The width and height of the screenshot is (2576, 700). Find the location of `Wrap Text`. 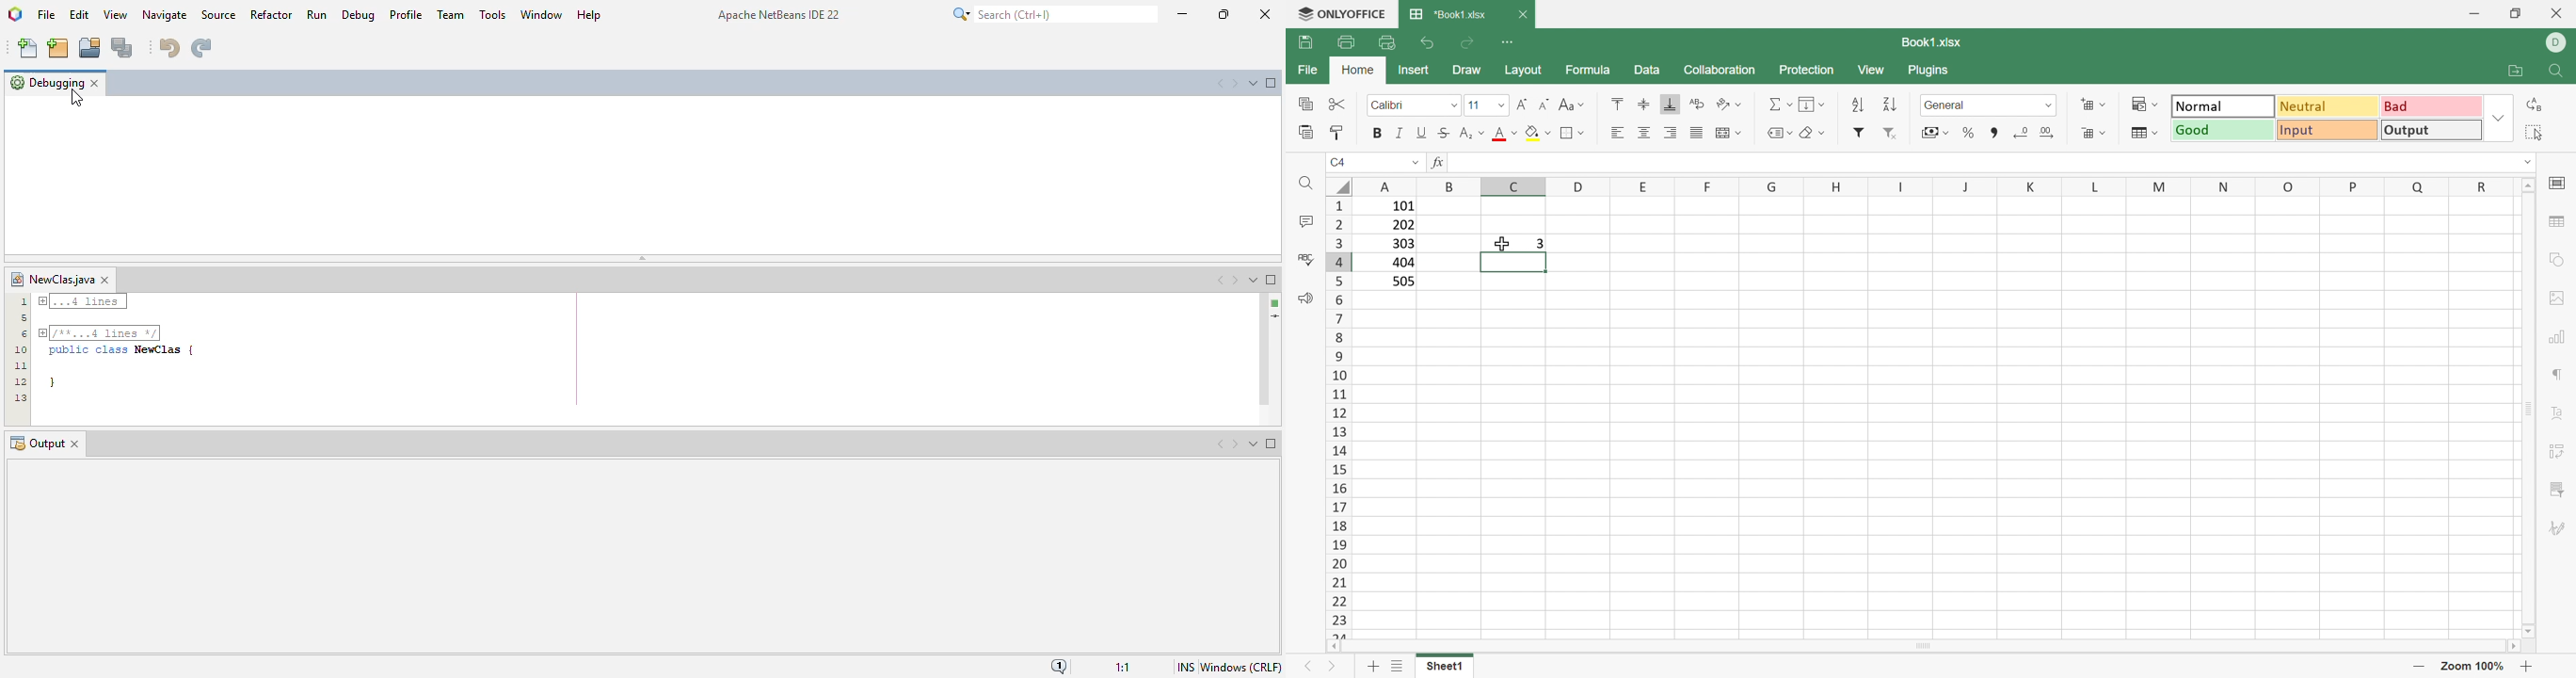

Wrap Text is located at coordinates (1696, 105).